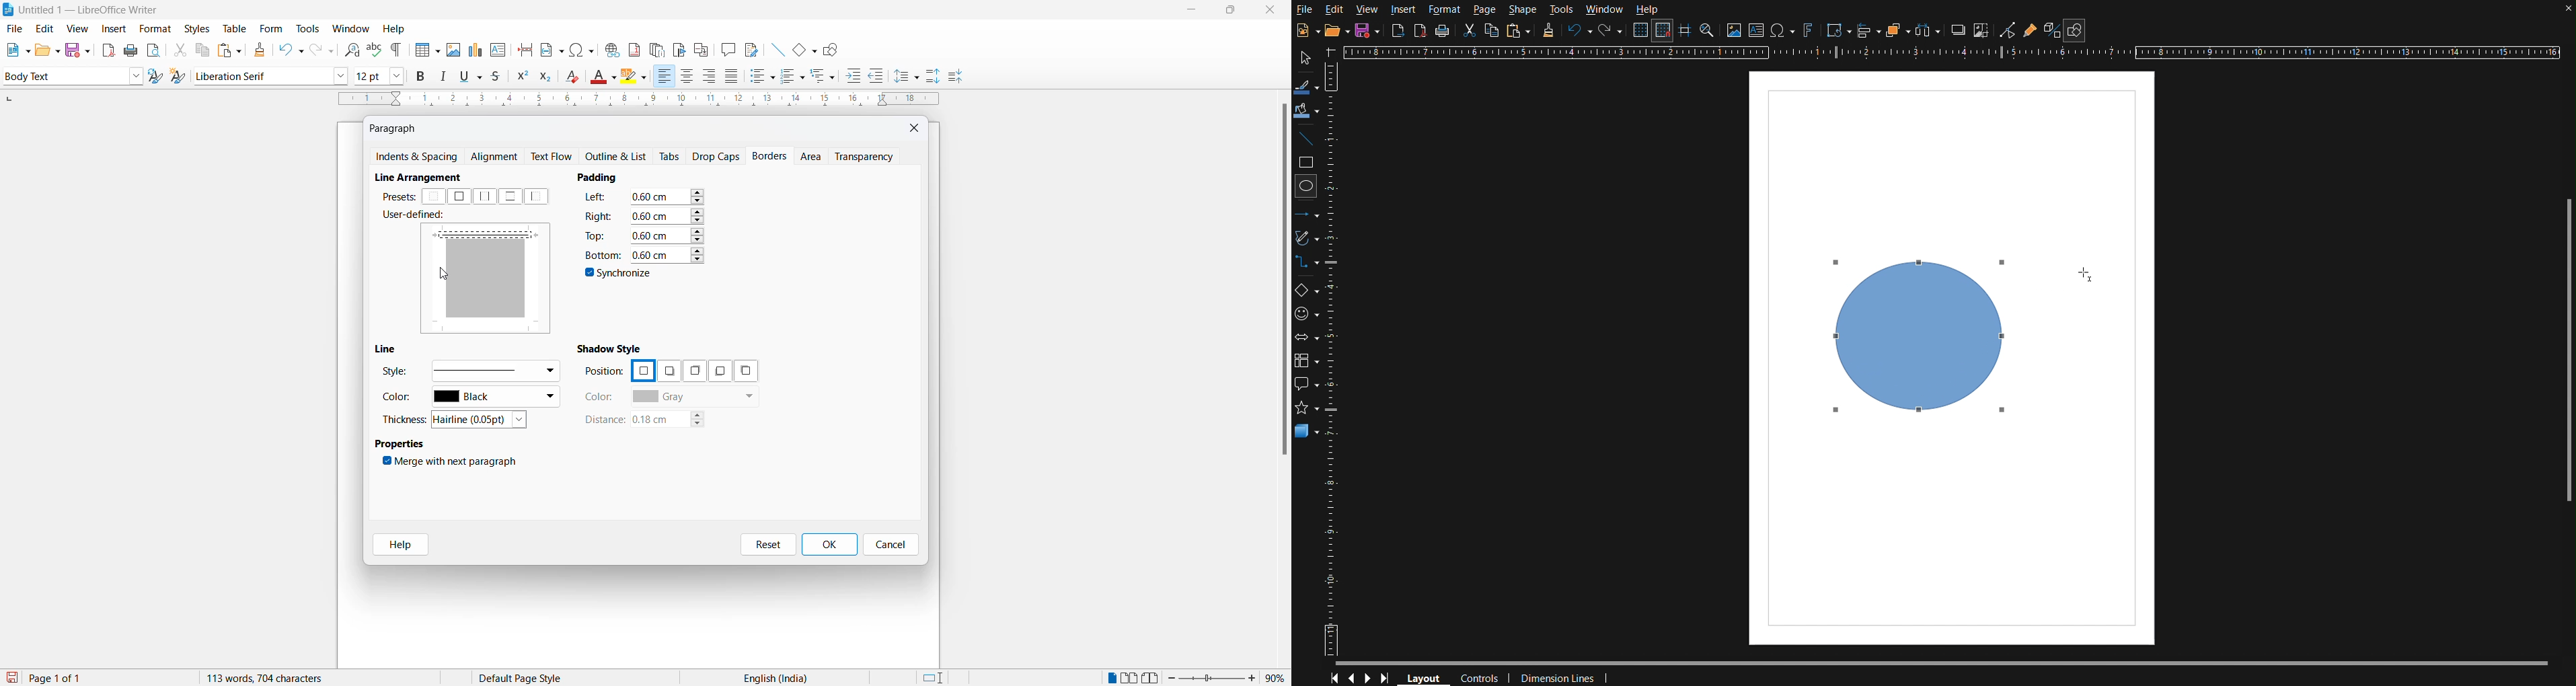 The width and height of the screenshot is (2576, 700). What do you see at coordinates (603, 177) in the screenshot?
I see `padding` at bounding box center [603, 177].